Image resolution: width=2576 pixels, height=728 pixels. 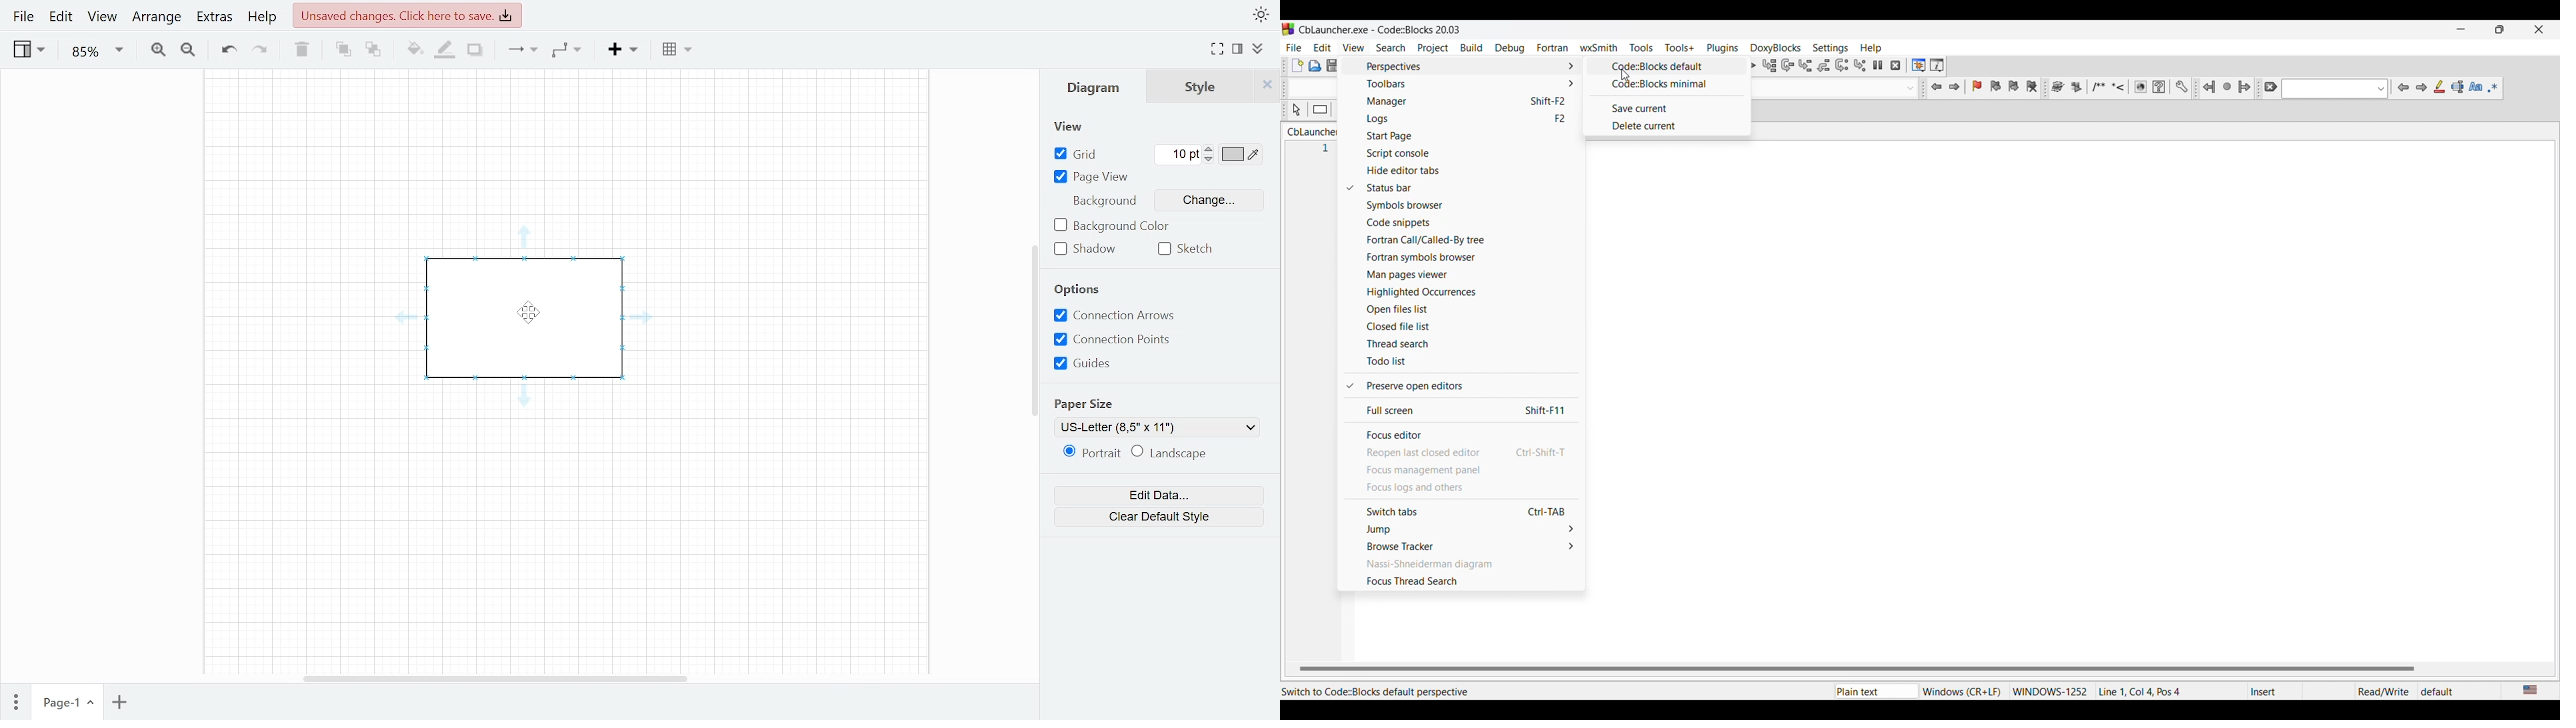 What do you see at coordinates (475, 50) in the screenshot?
I see `Shadow` at bounding box center [475, 50].